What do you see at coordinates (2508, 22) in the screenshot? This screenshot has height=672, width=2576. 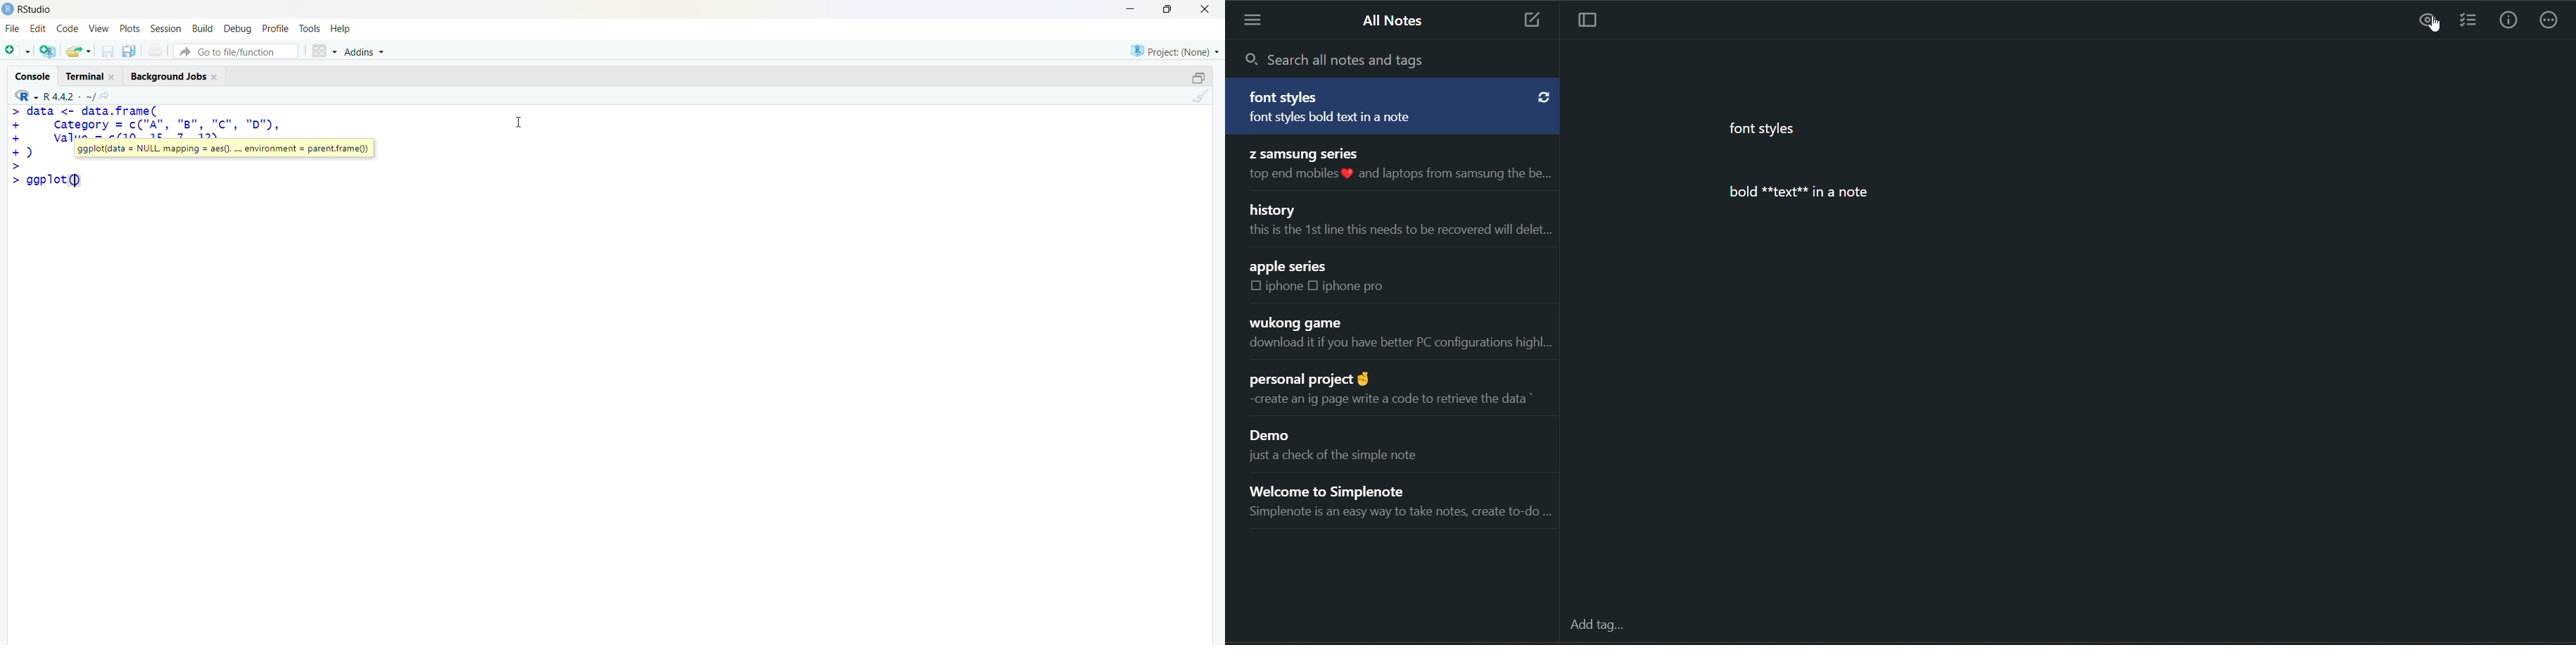 I see `info` at bounding box center [2508, 22].